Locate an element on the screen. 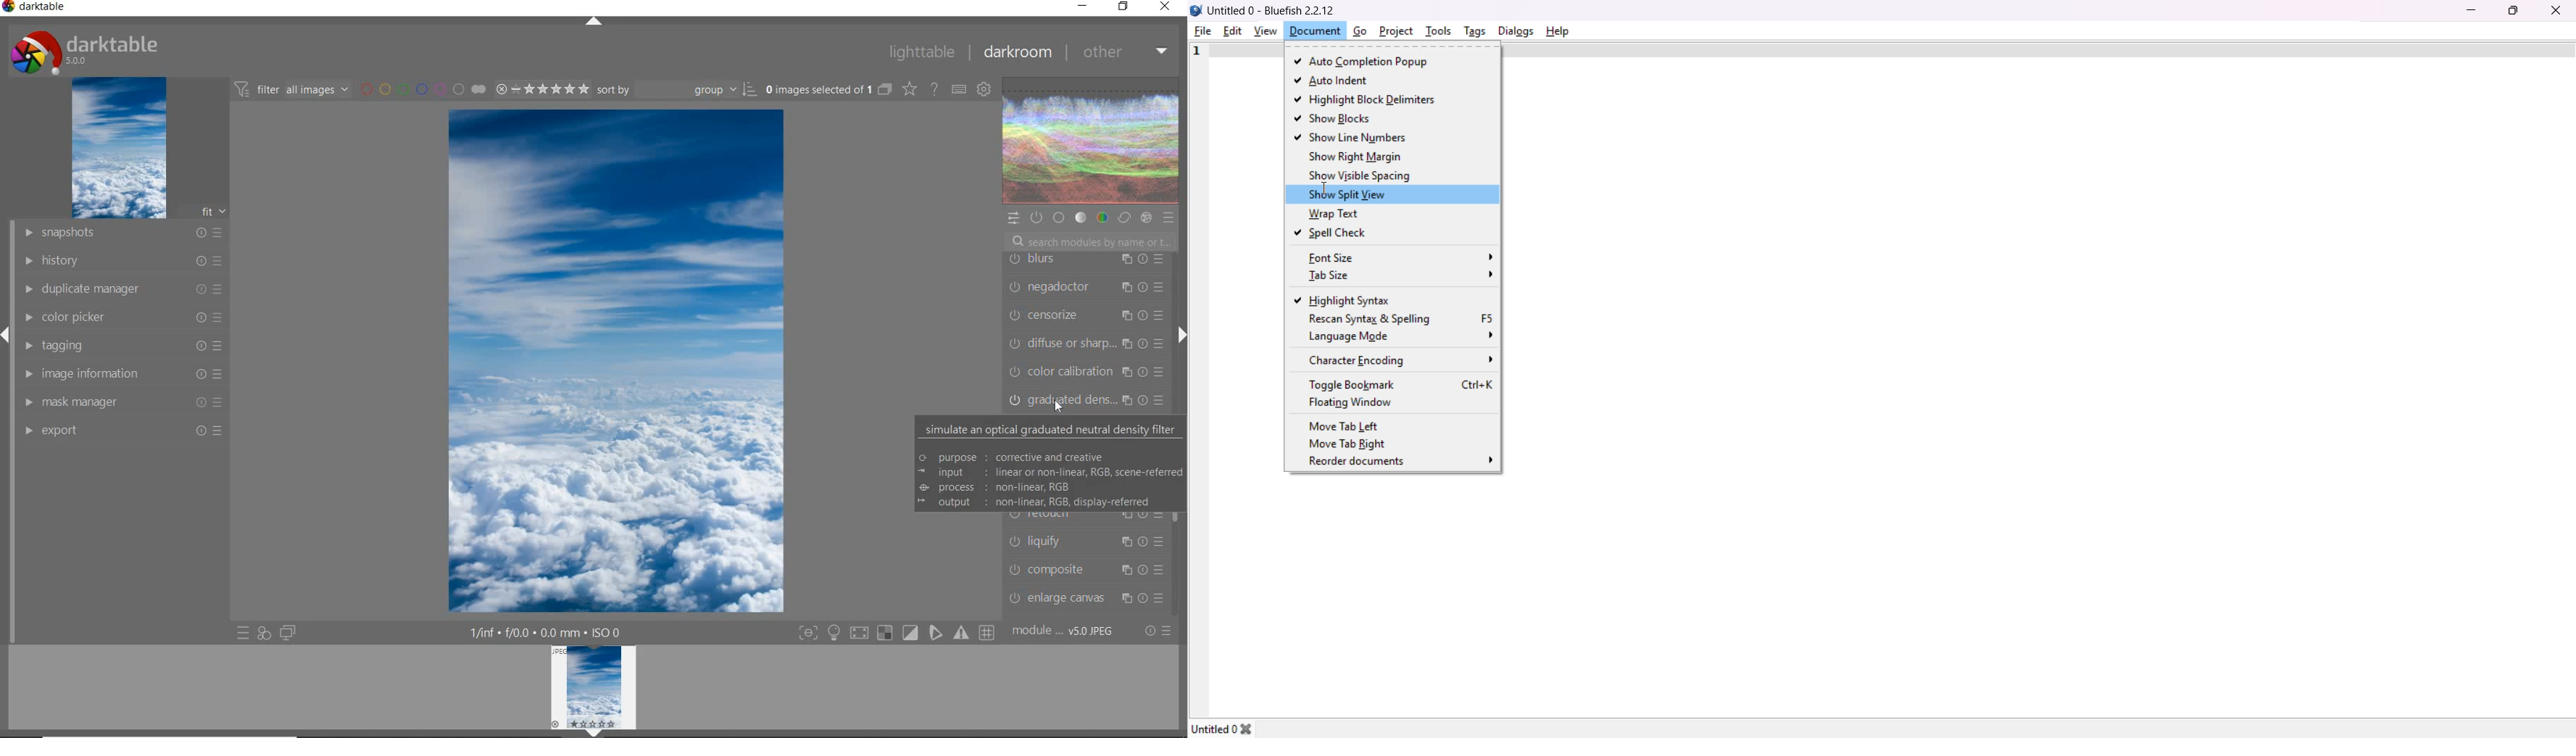  ENABLE FOR ONLINE HELP is located at coordinates (933, 88).